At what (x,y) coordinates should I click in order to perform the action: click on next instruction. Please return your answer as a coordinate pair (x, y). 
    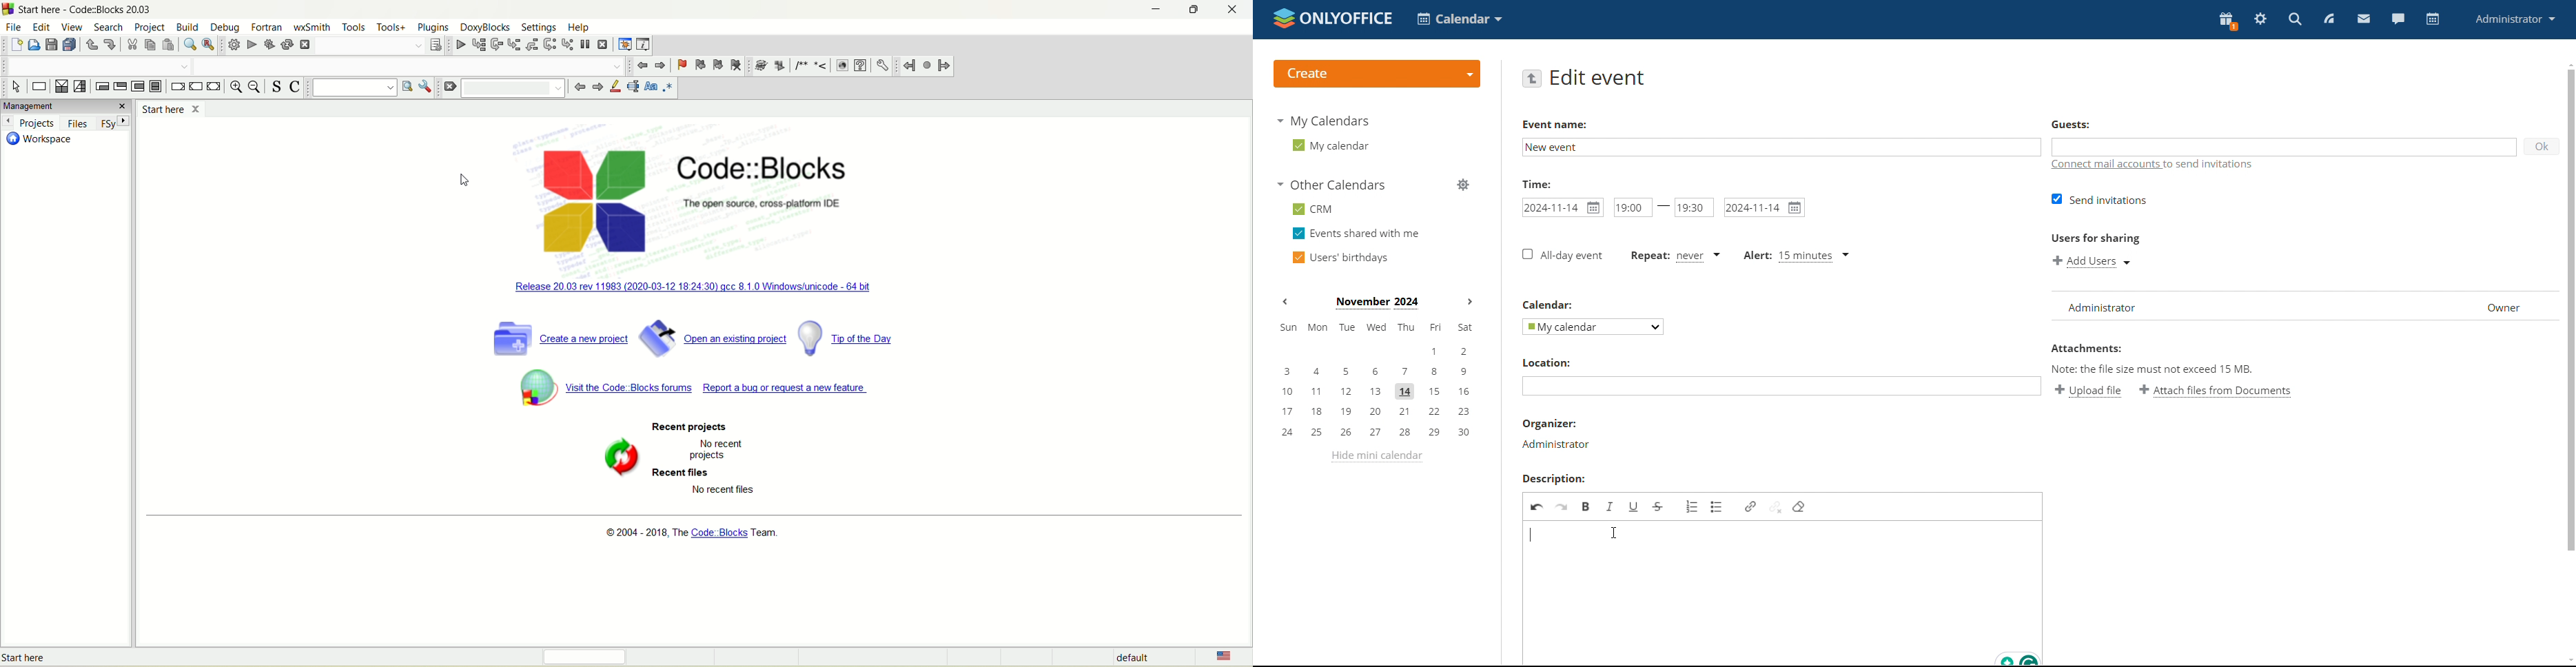
    Looking at the image, I should click on (550, 44).